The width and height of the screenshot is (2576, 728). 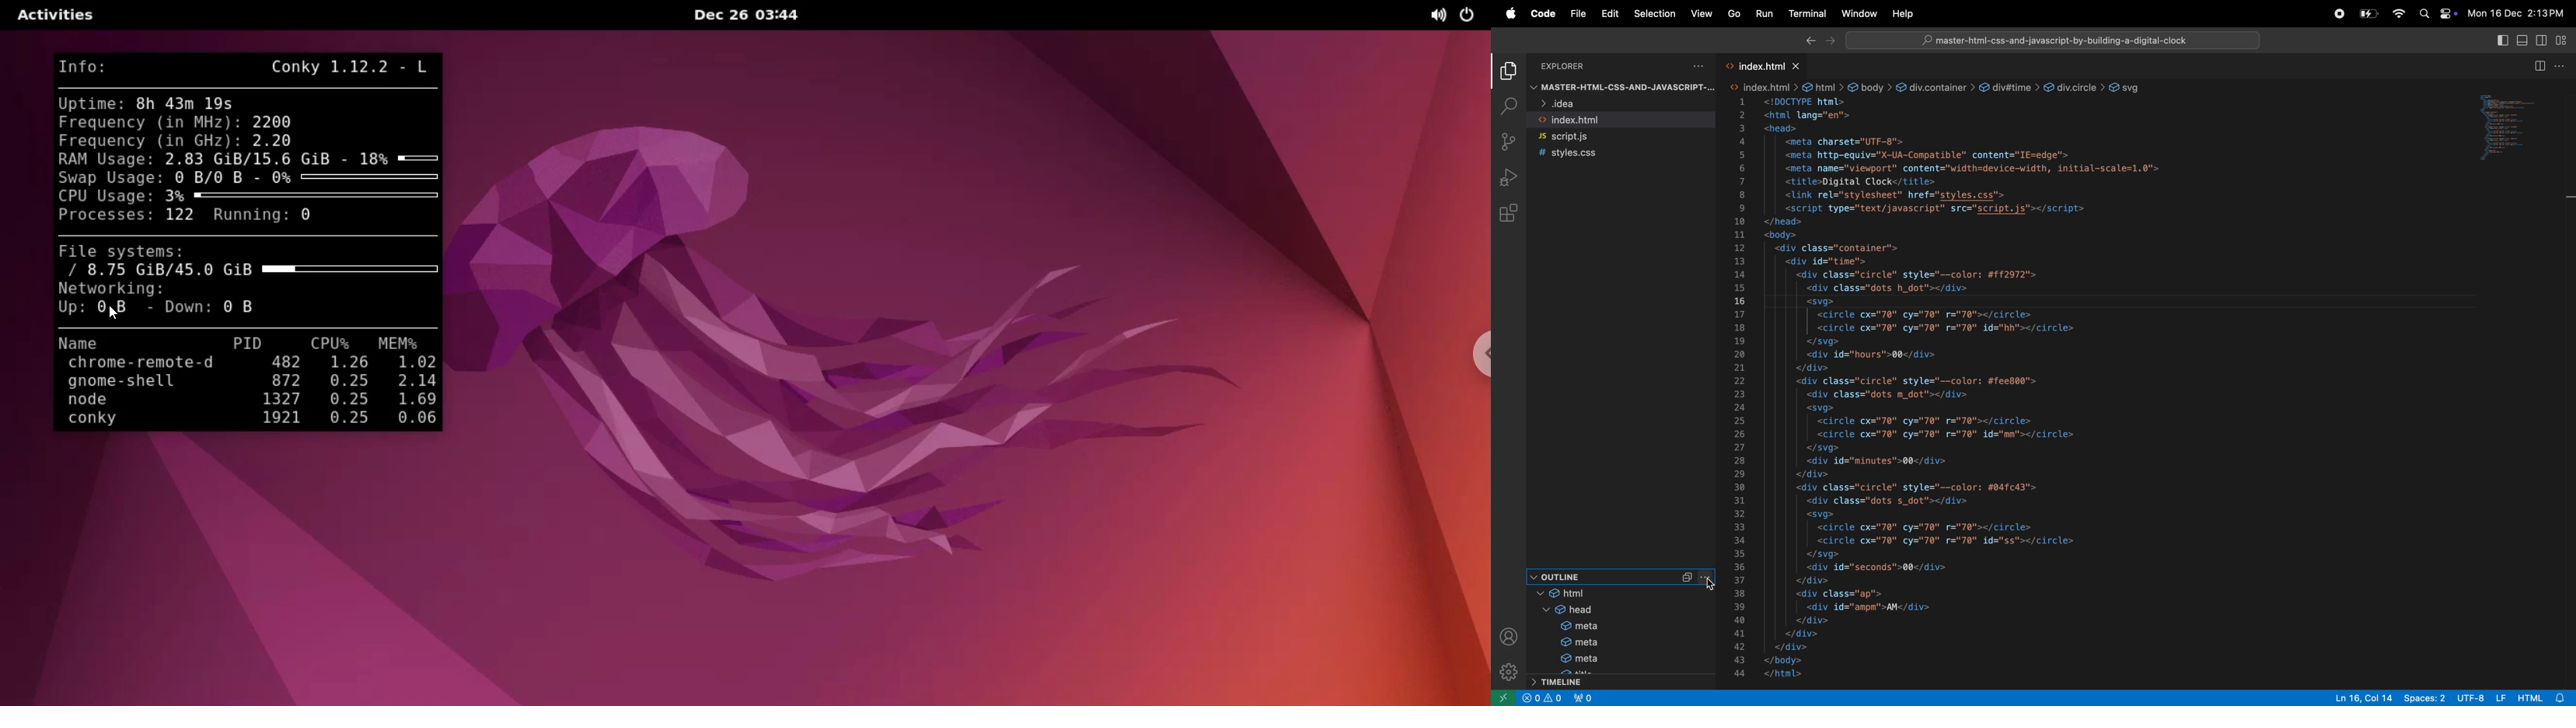 What do you see at coordinates (1710, 585) in the screenshot?
I see `Cursor` at bounding box center [1710, 585].